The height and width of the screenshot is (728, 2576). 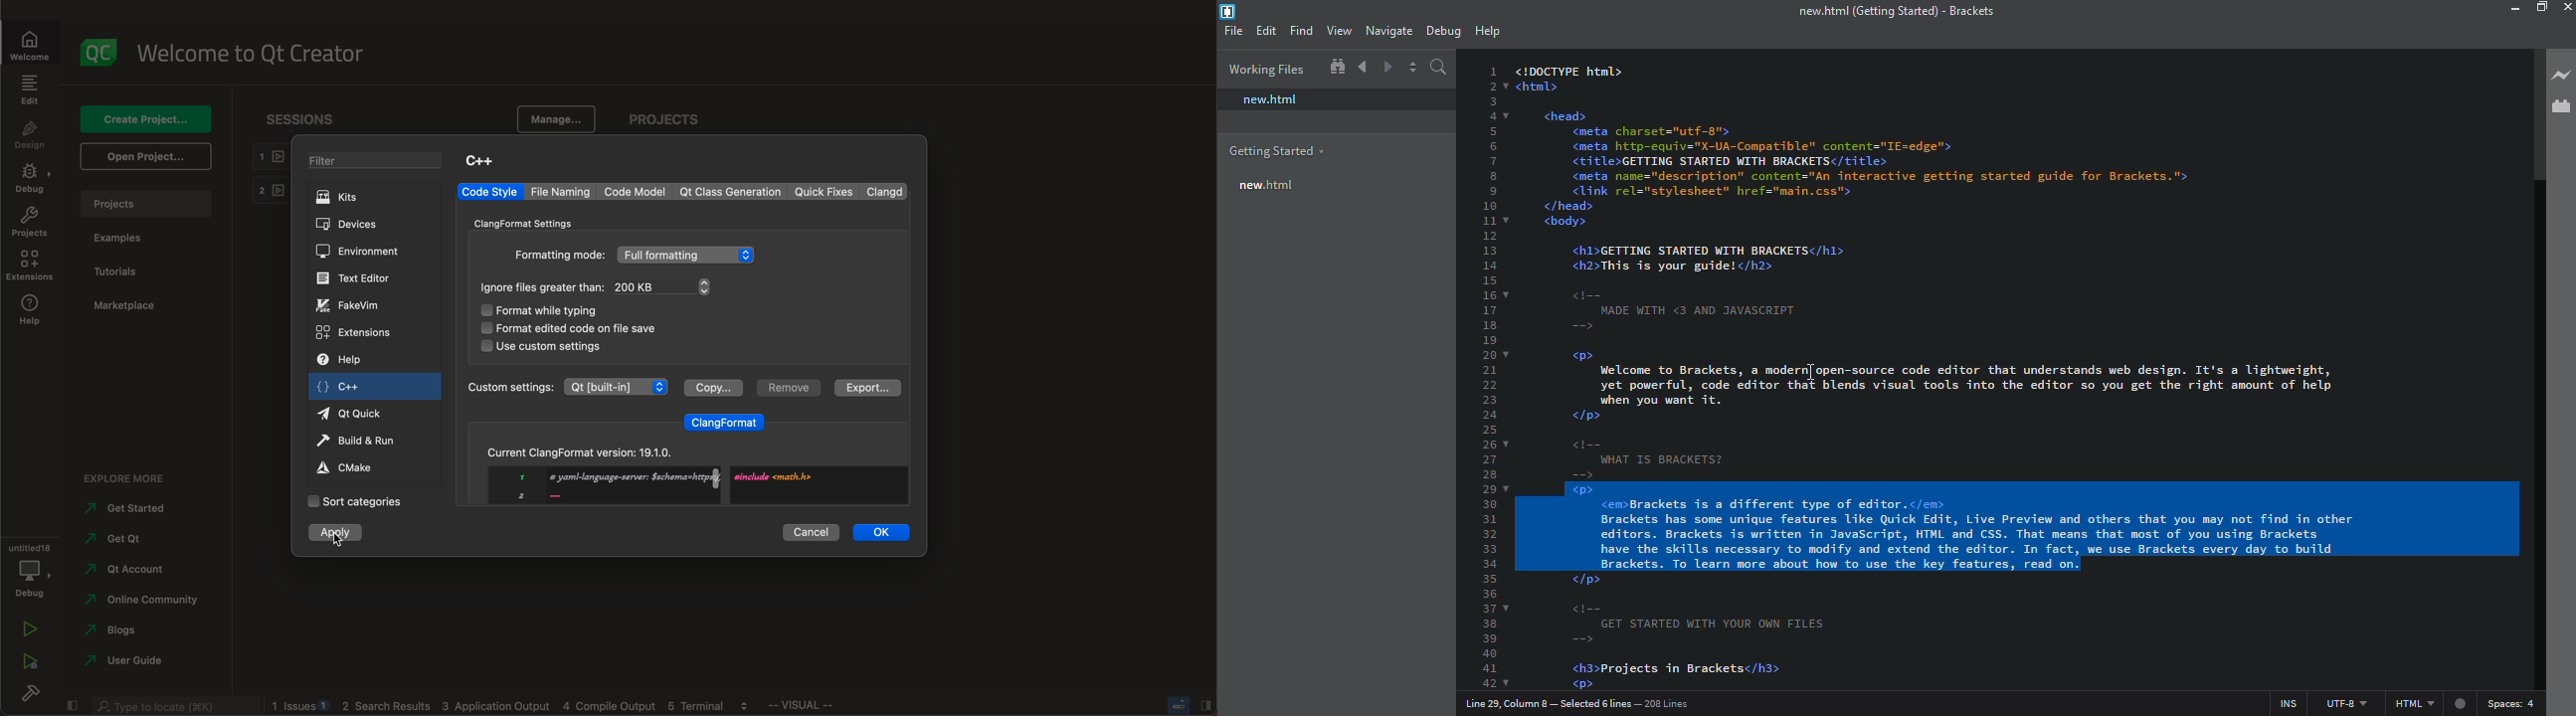 What do you see at coordinates (2559, 105) in the screenshot?
I see `extension manager` at bounding box center [2559, 105].